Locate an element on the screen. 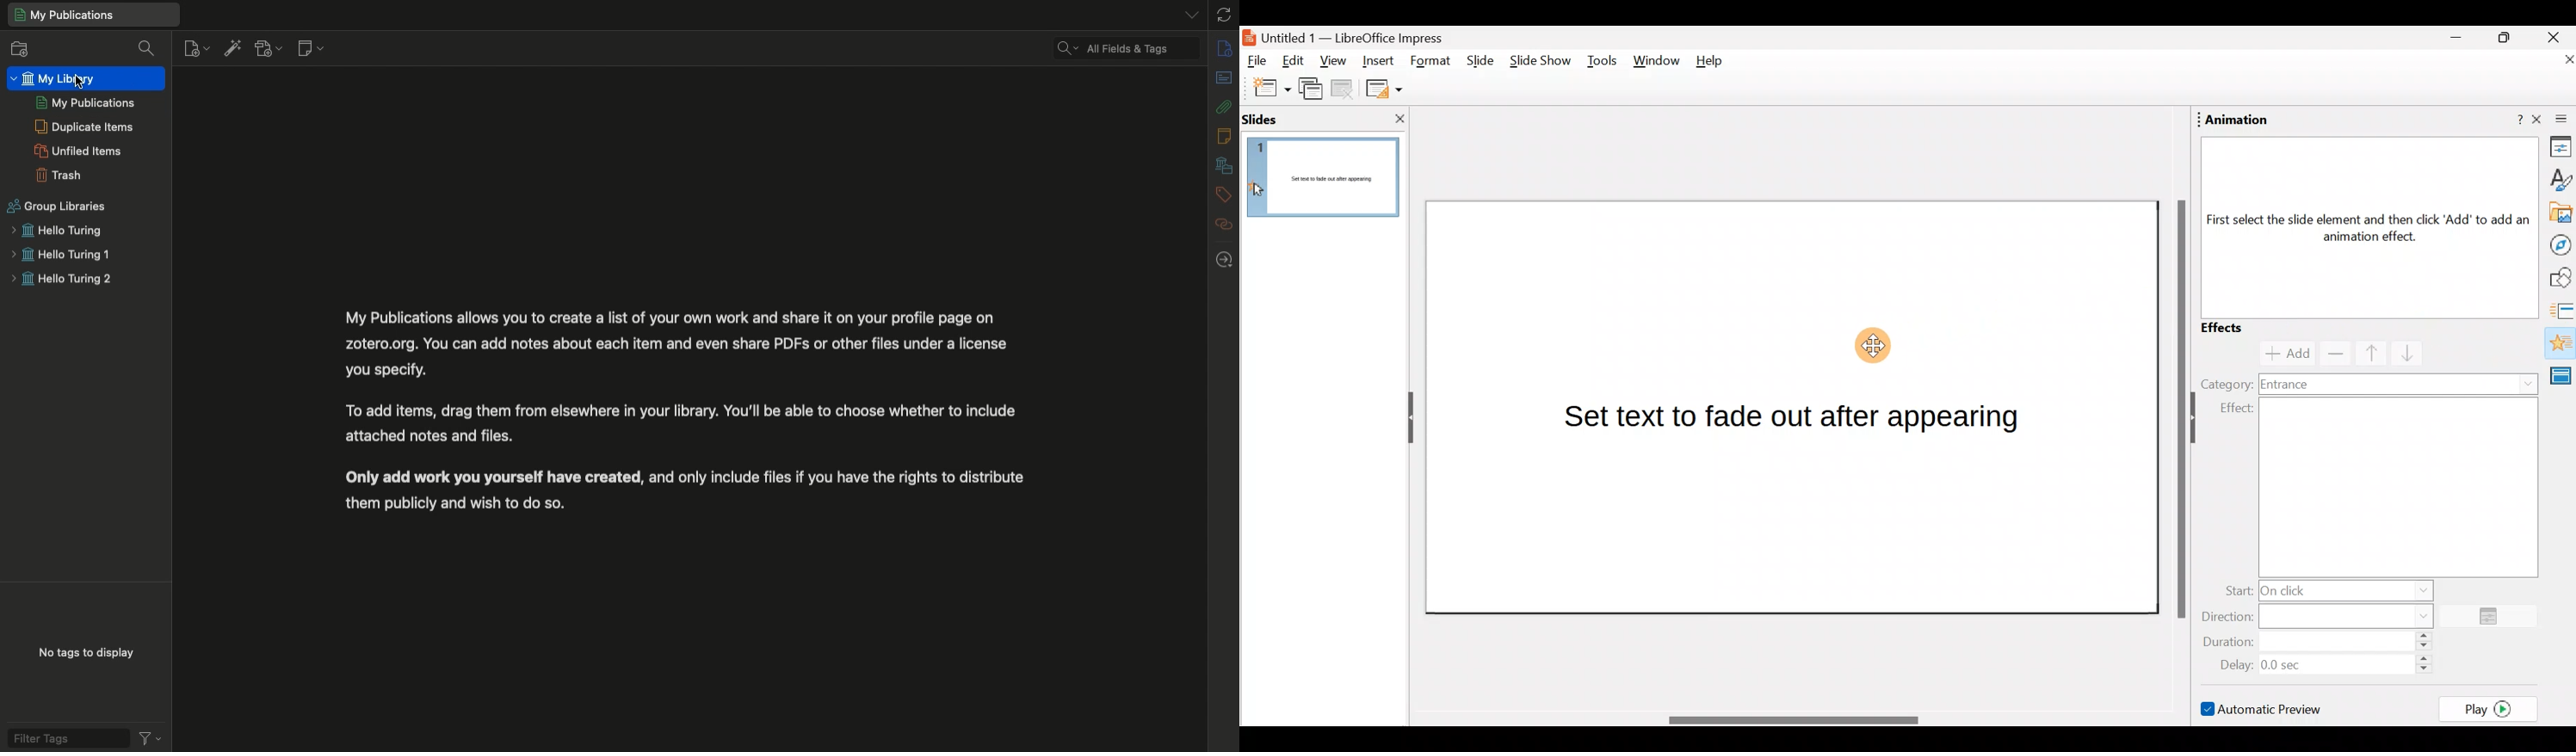  Help is located at coordinates (1715, 64).